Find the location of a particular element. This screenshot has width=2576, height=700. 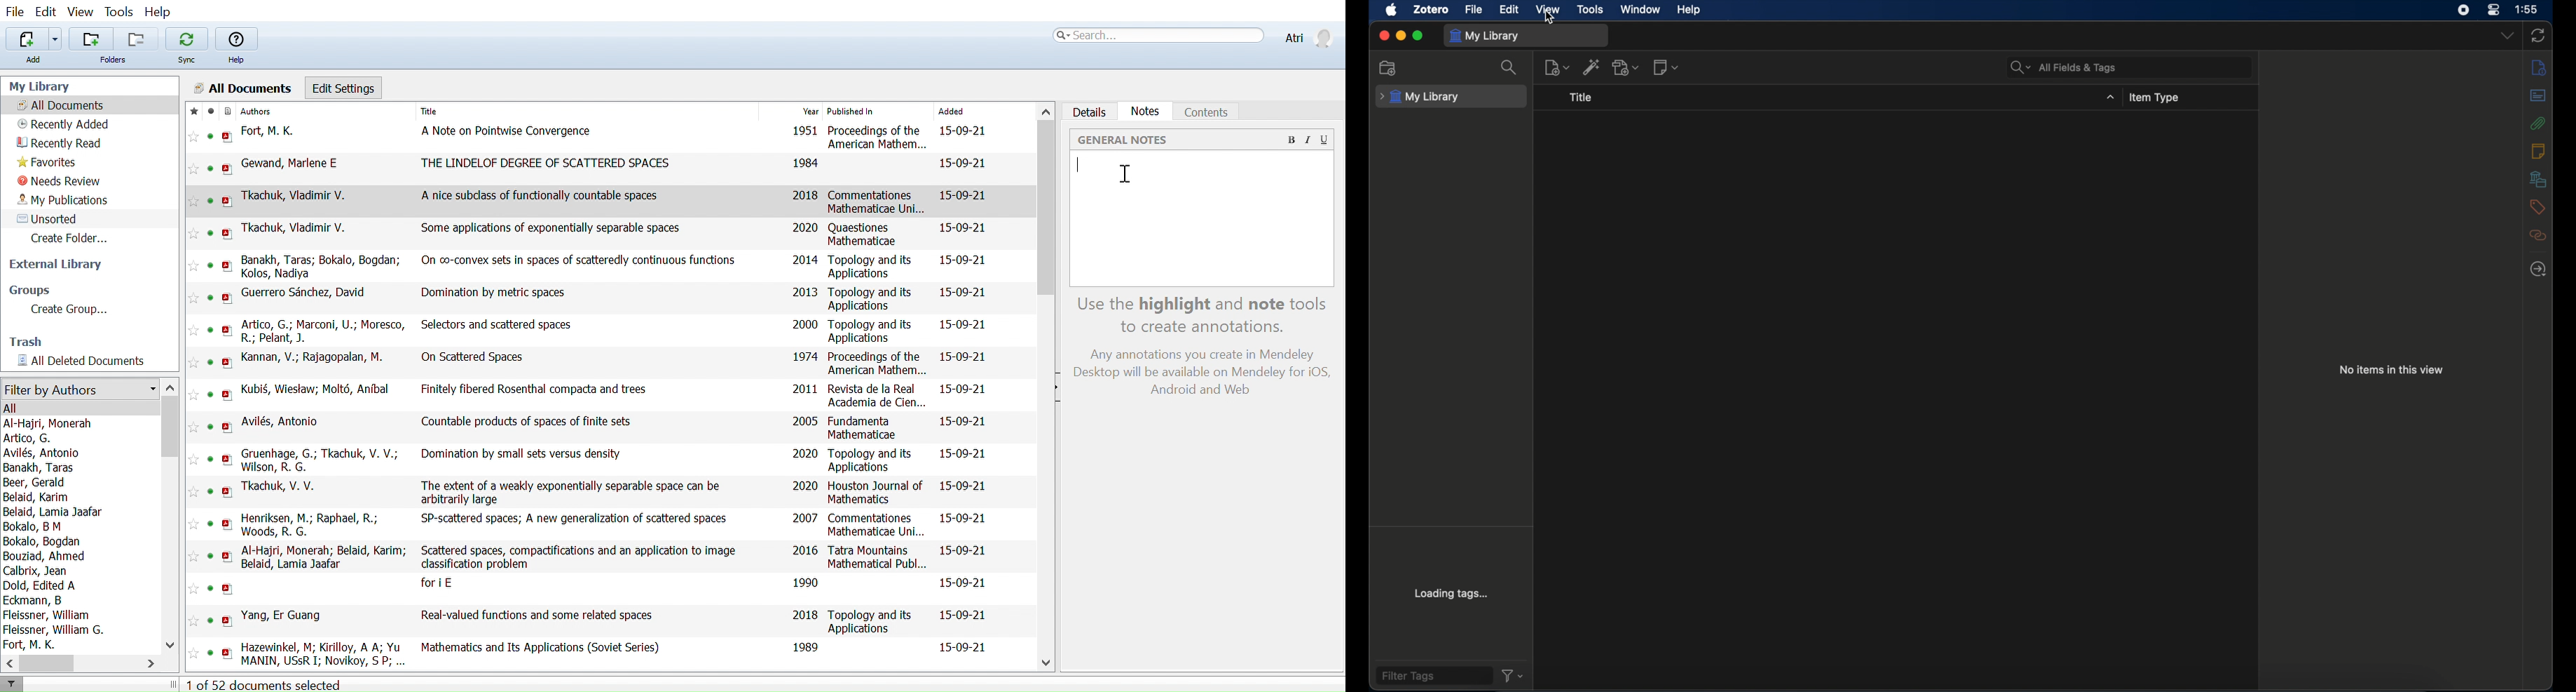

Mark as favorite is located at coordinates (191, 111).